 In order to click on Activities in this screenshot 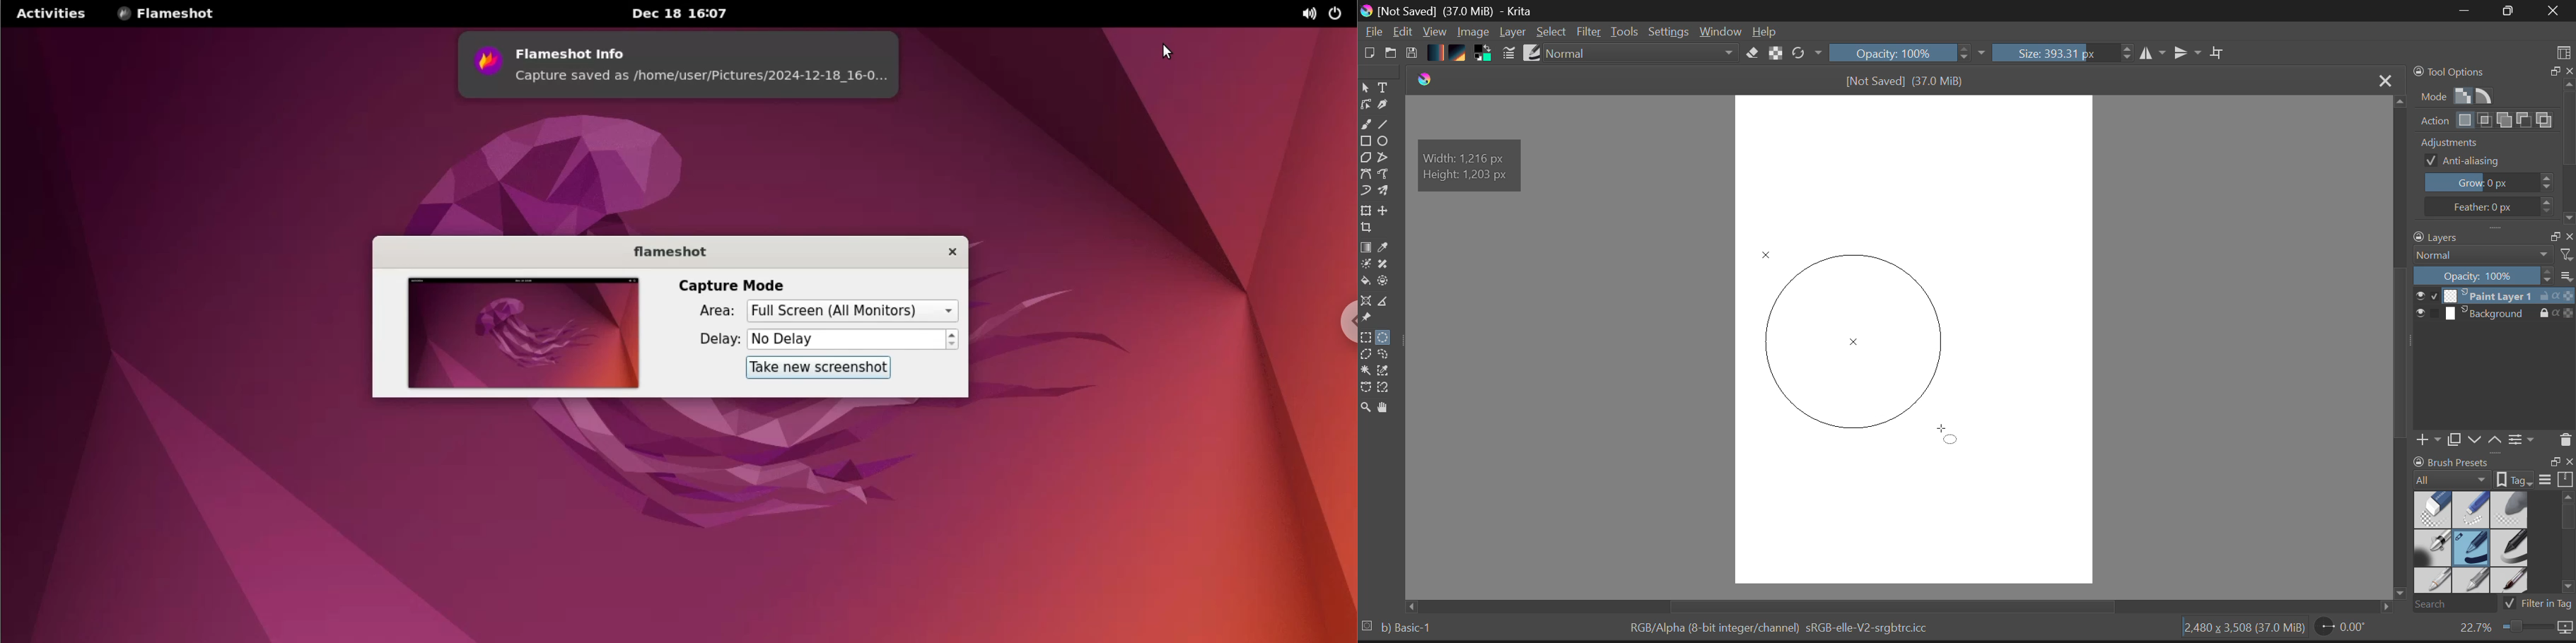, I will do `click(49, 13)`.